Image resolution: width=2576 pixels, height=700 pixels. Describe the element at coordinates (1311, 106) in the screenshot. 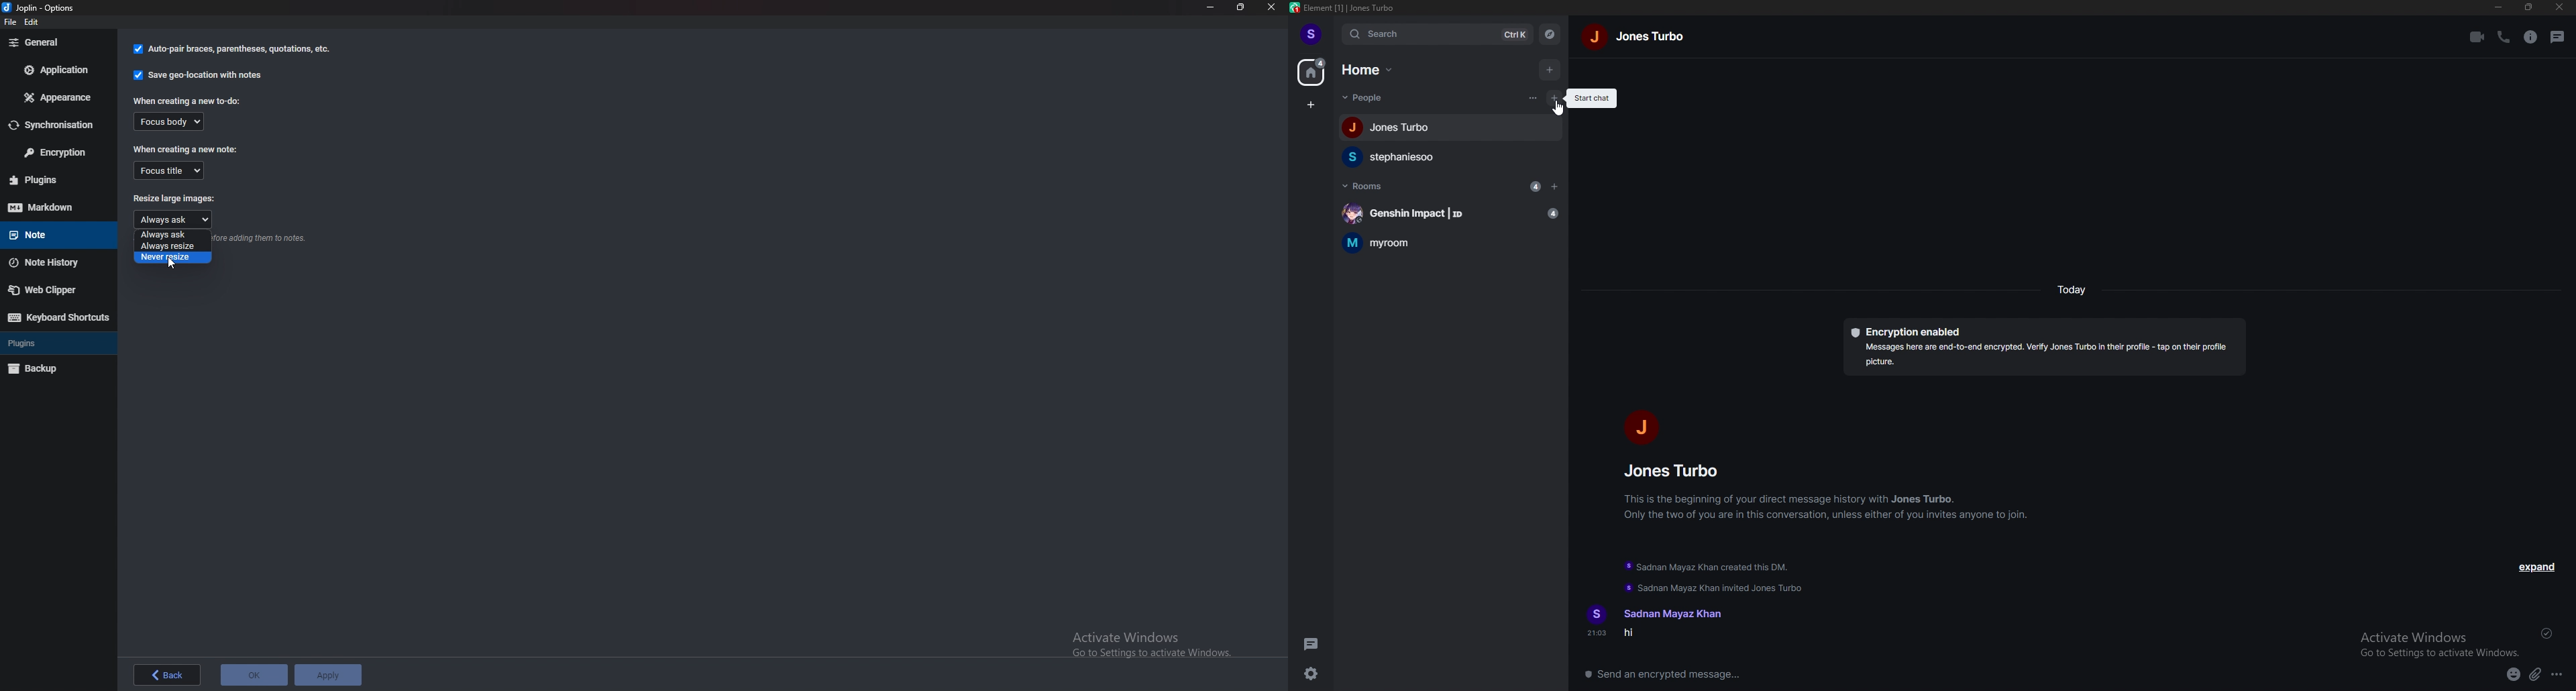

I see `create space` at that location.